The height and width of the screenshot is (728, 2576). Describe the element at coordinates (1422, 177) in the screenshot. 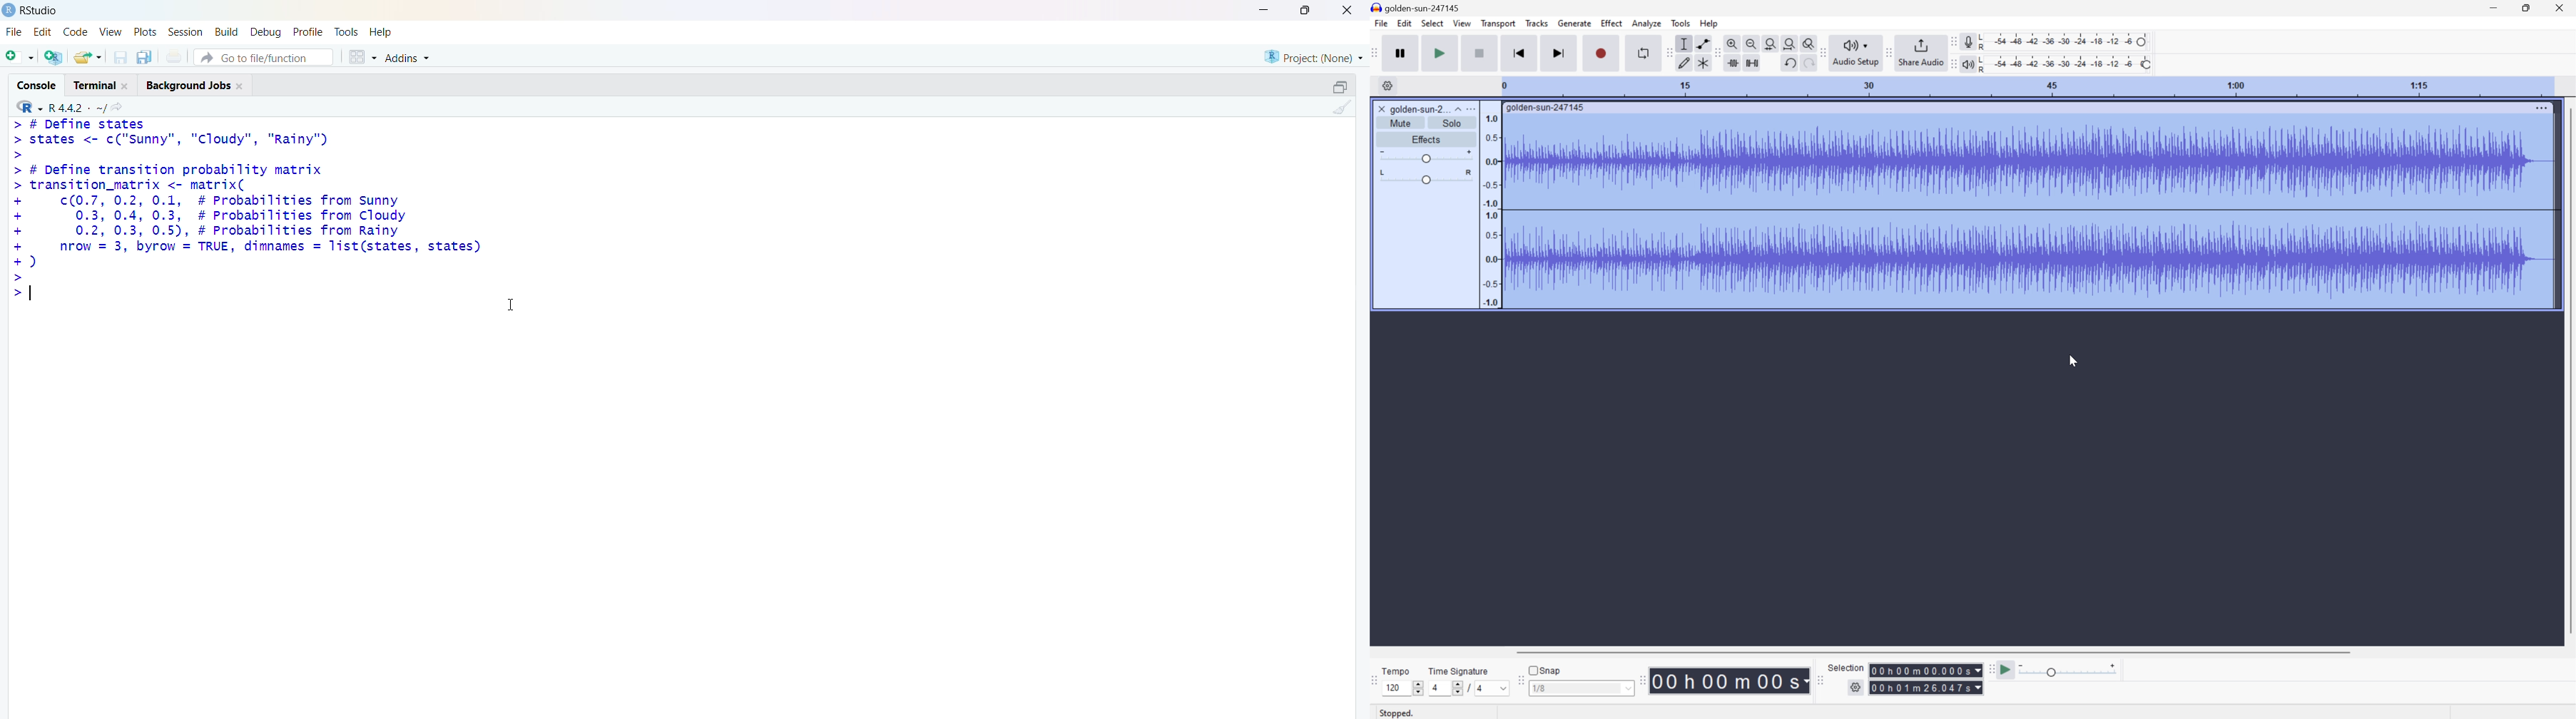

I see `Slider` at that location.